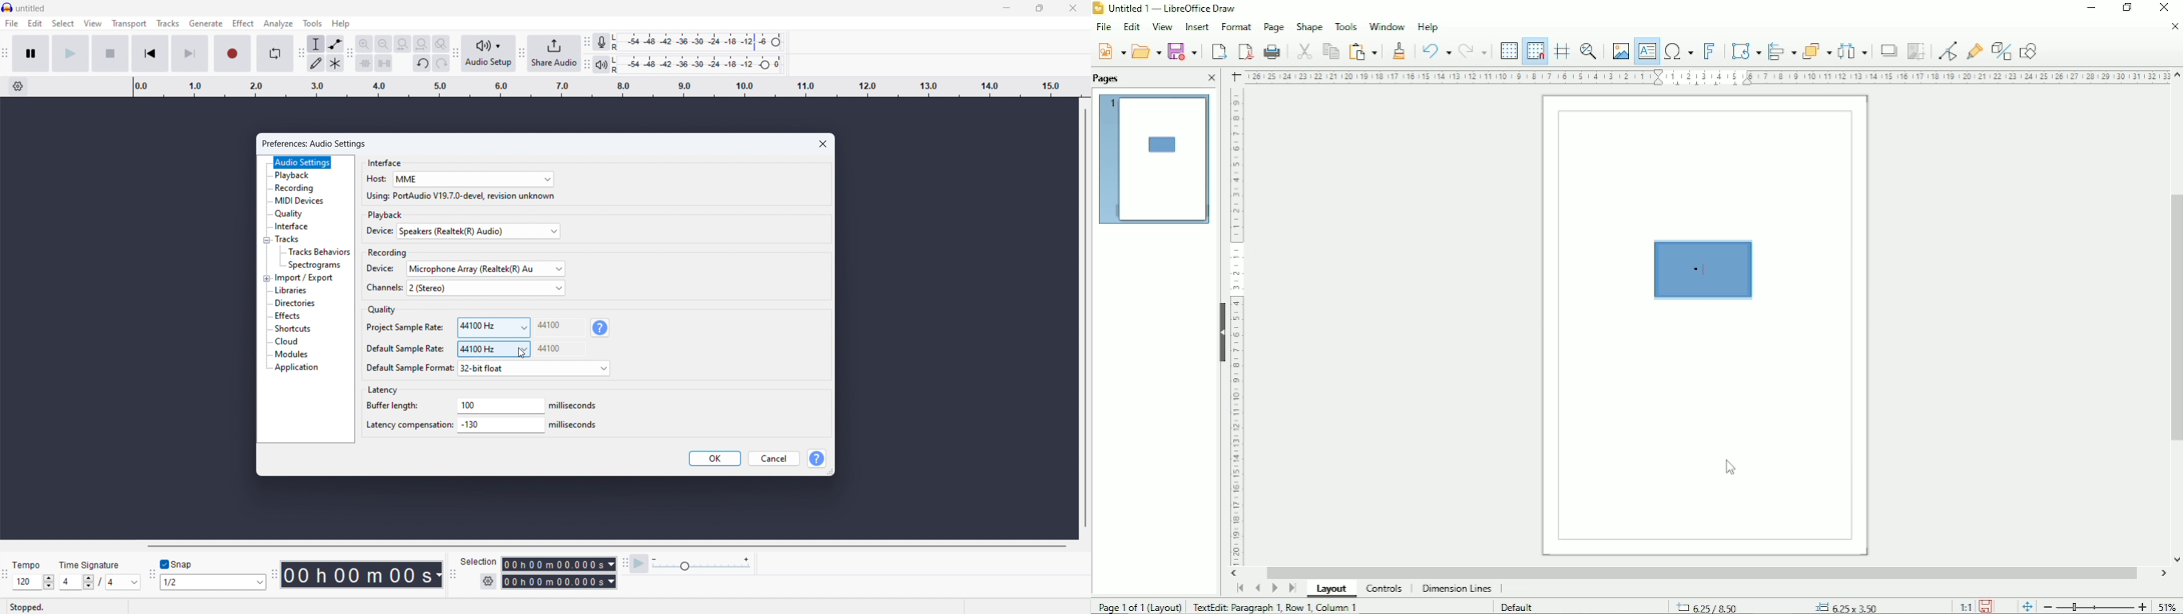 The width and height of the screenshot is (2184, 616). I want to click on Insert, so click(1197, 26).